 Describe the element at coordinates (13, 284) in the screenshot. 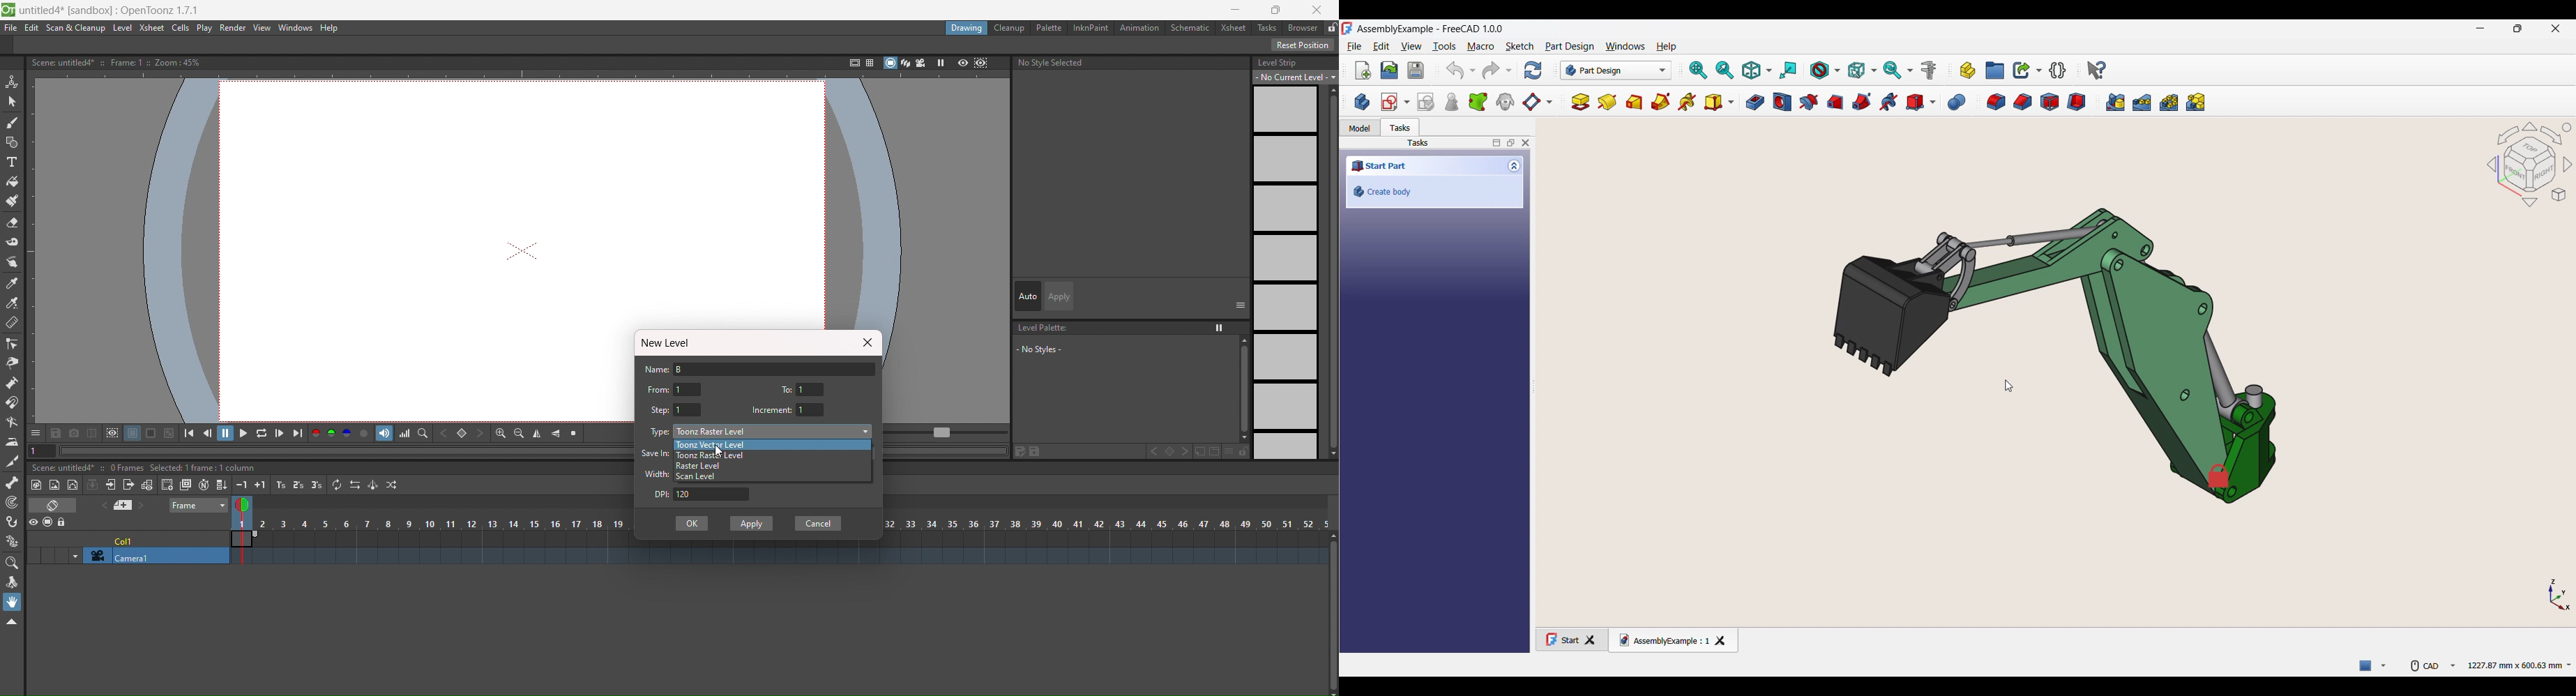

I see `style picker` at that location.